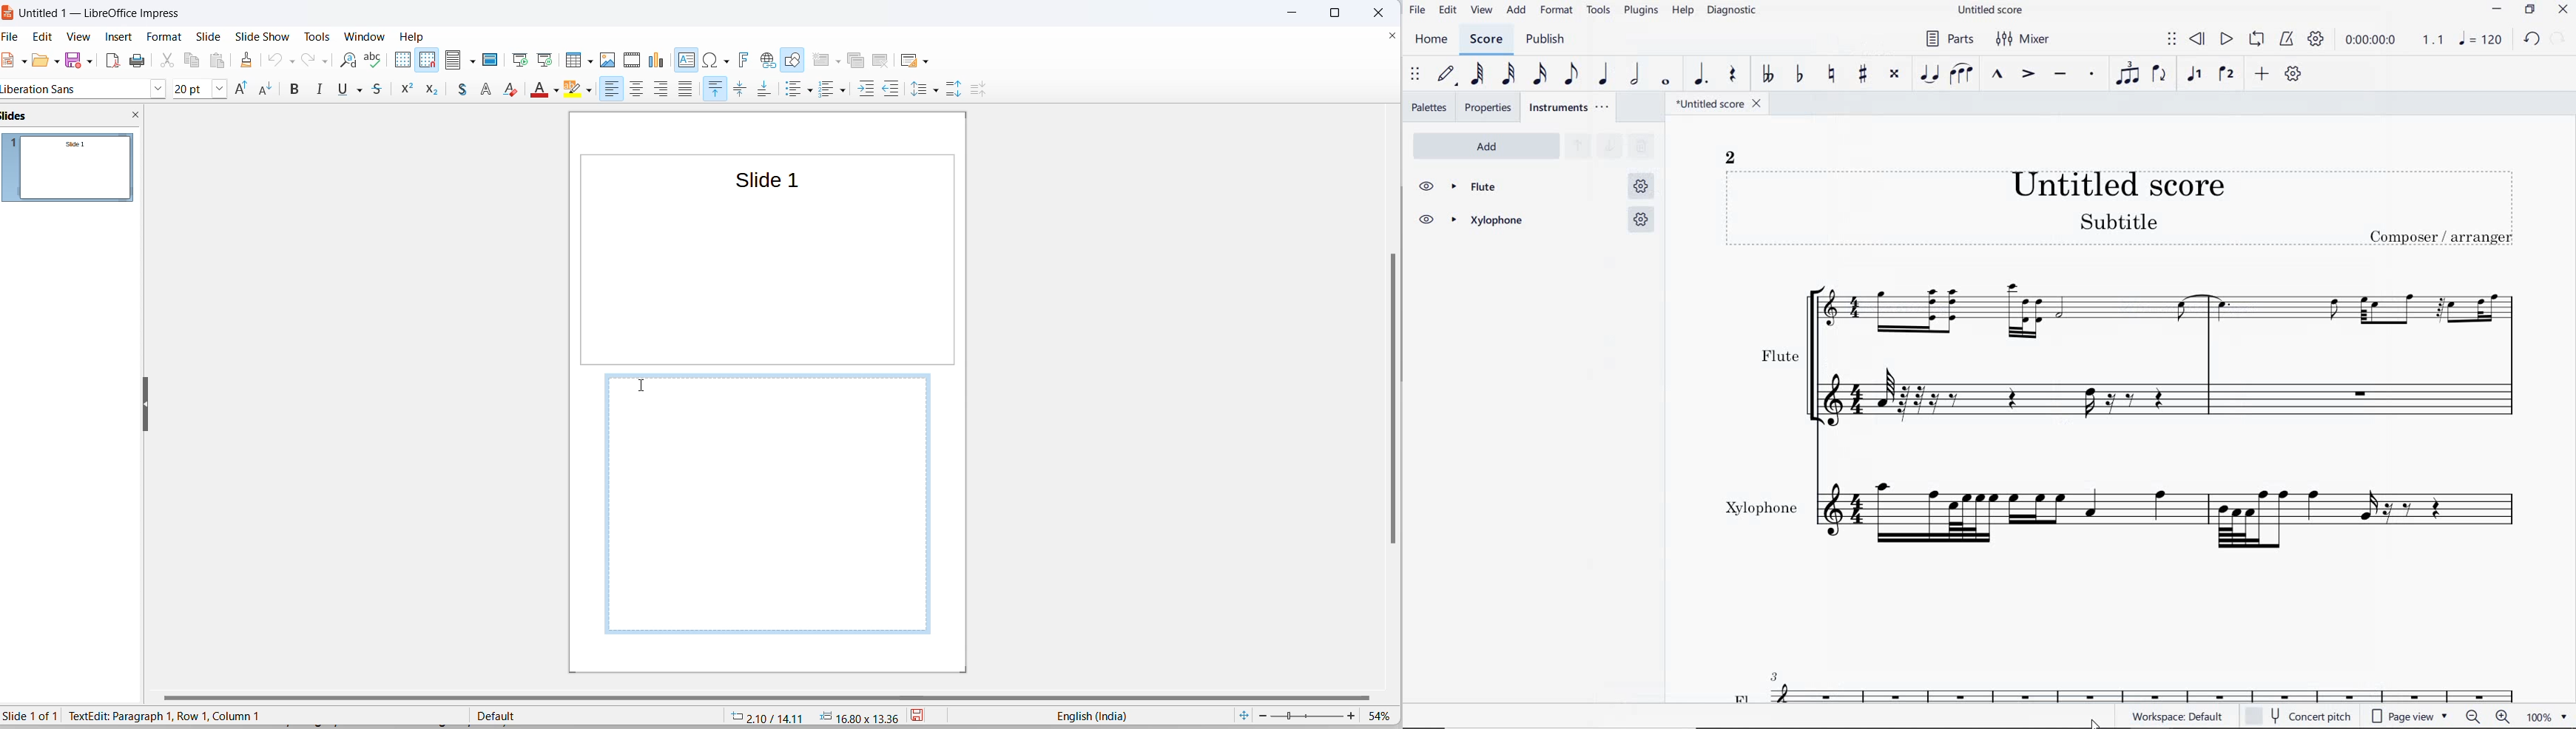  Describe the element at coordinates (769, 59) in the screenshot. I see `insert hyperlinks` at that location.